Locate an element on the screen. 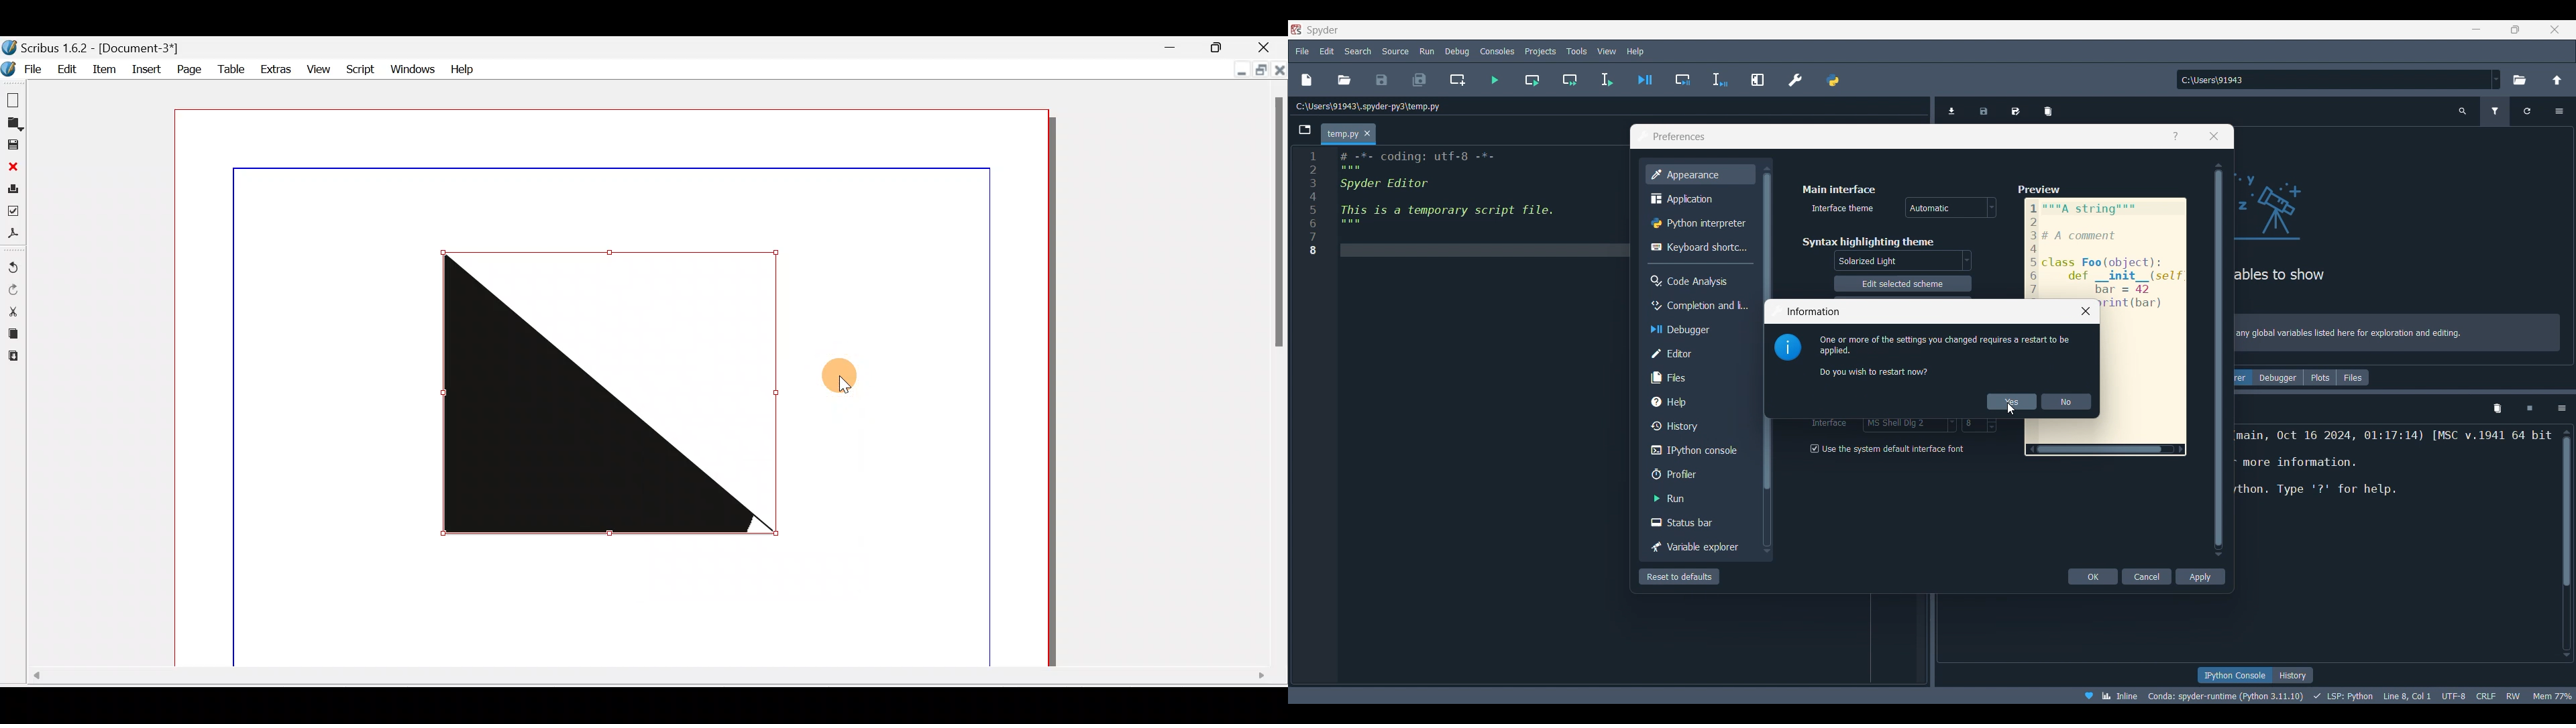 Image resolution: width=2576 pixels, height=728 pixels. Change to parent directory is located at coordinates (2557, 80).